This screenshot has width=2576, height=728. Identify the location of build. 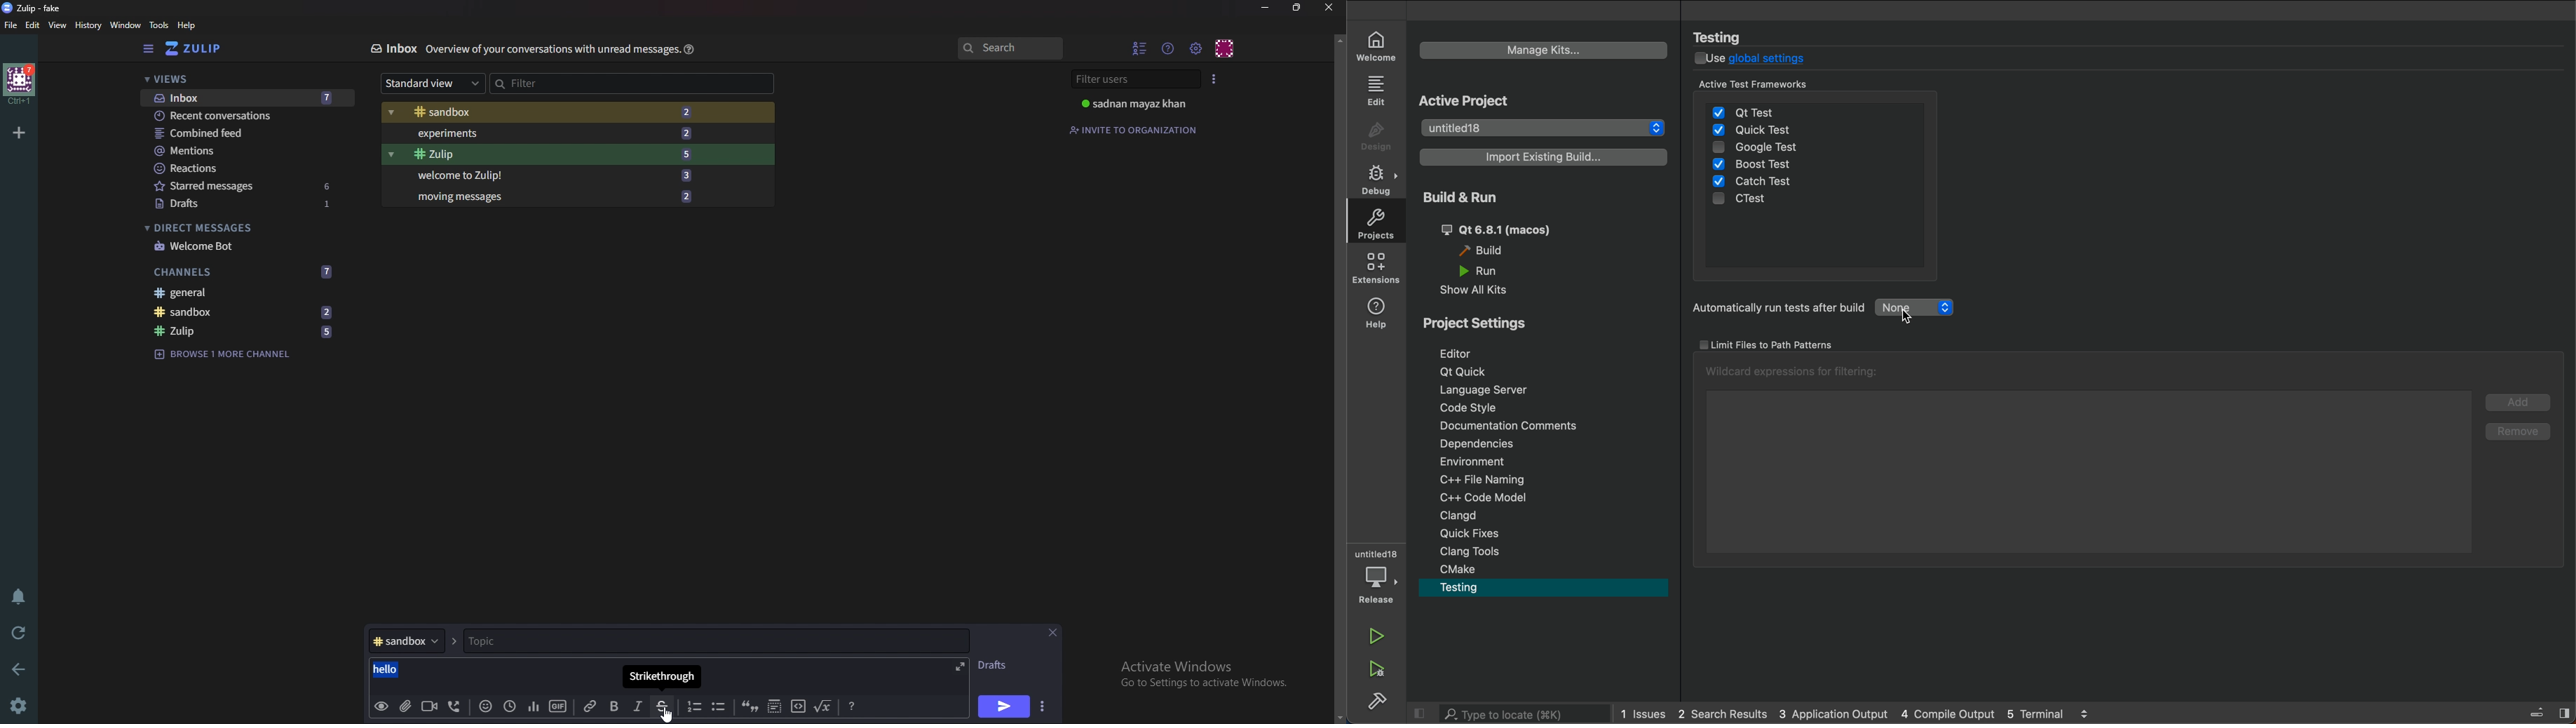
(1488, 251).